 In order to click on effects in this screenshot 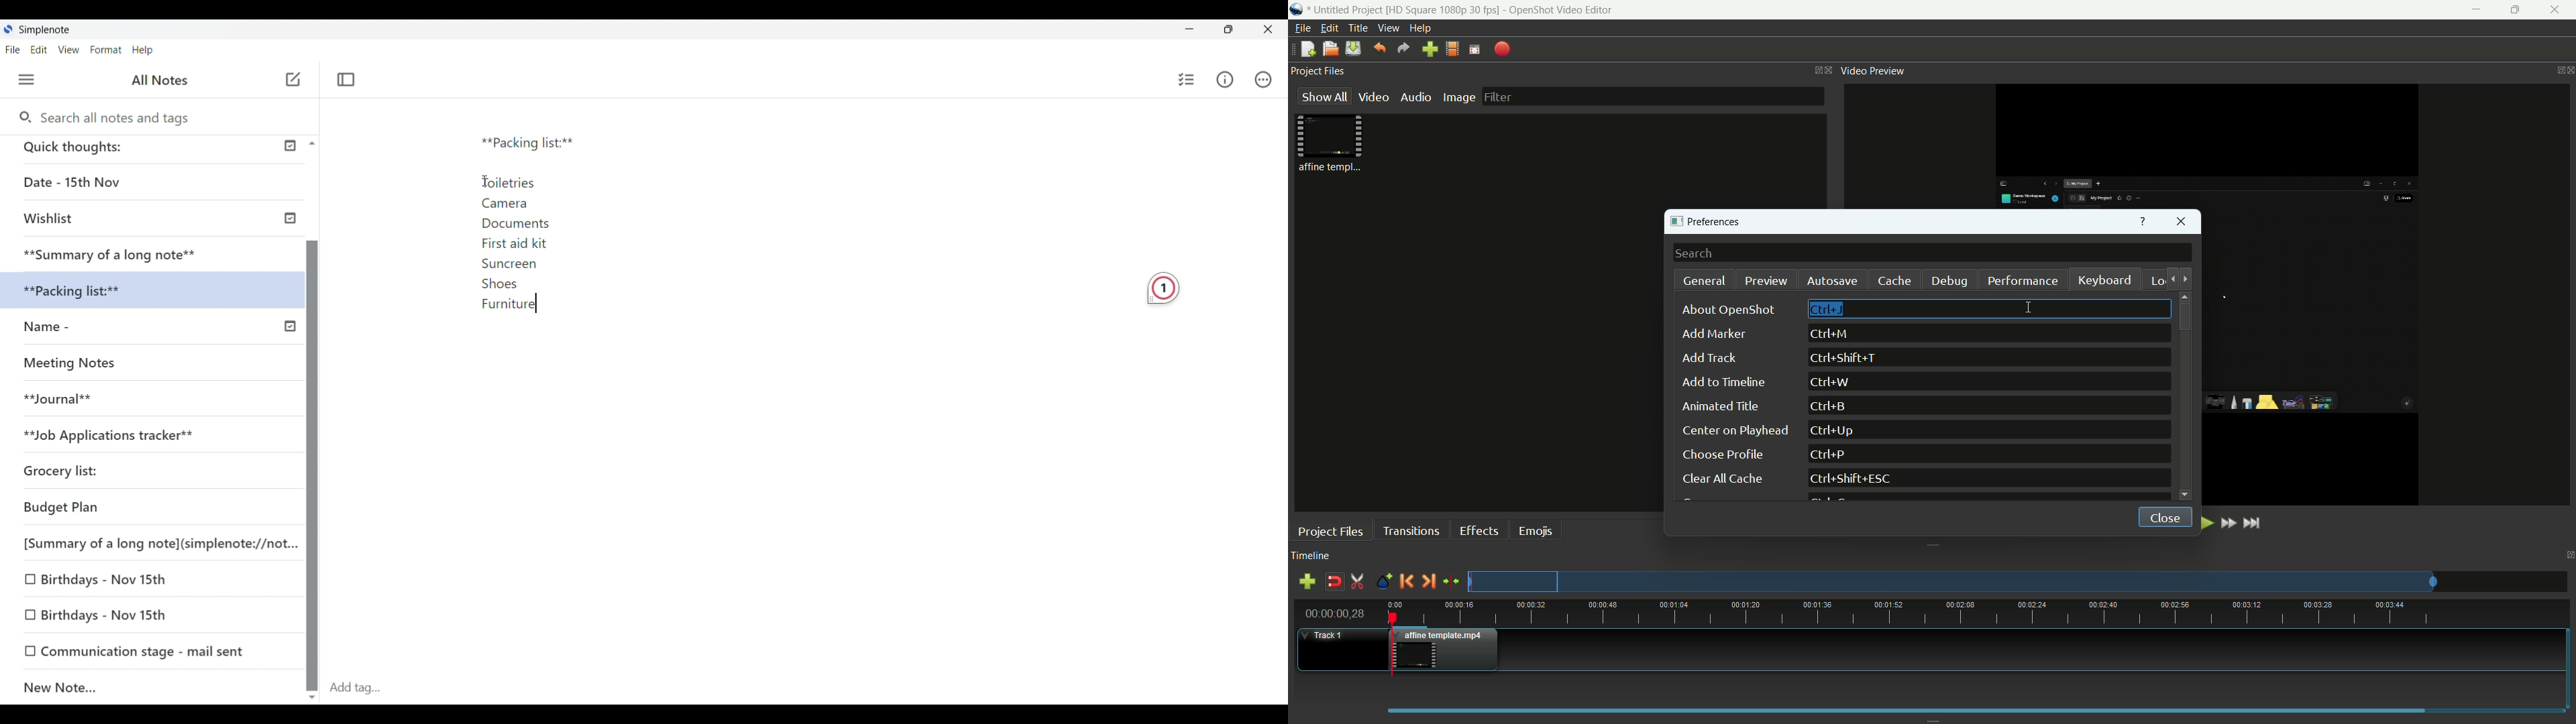, I will do `click(1481, 530)`.